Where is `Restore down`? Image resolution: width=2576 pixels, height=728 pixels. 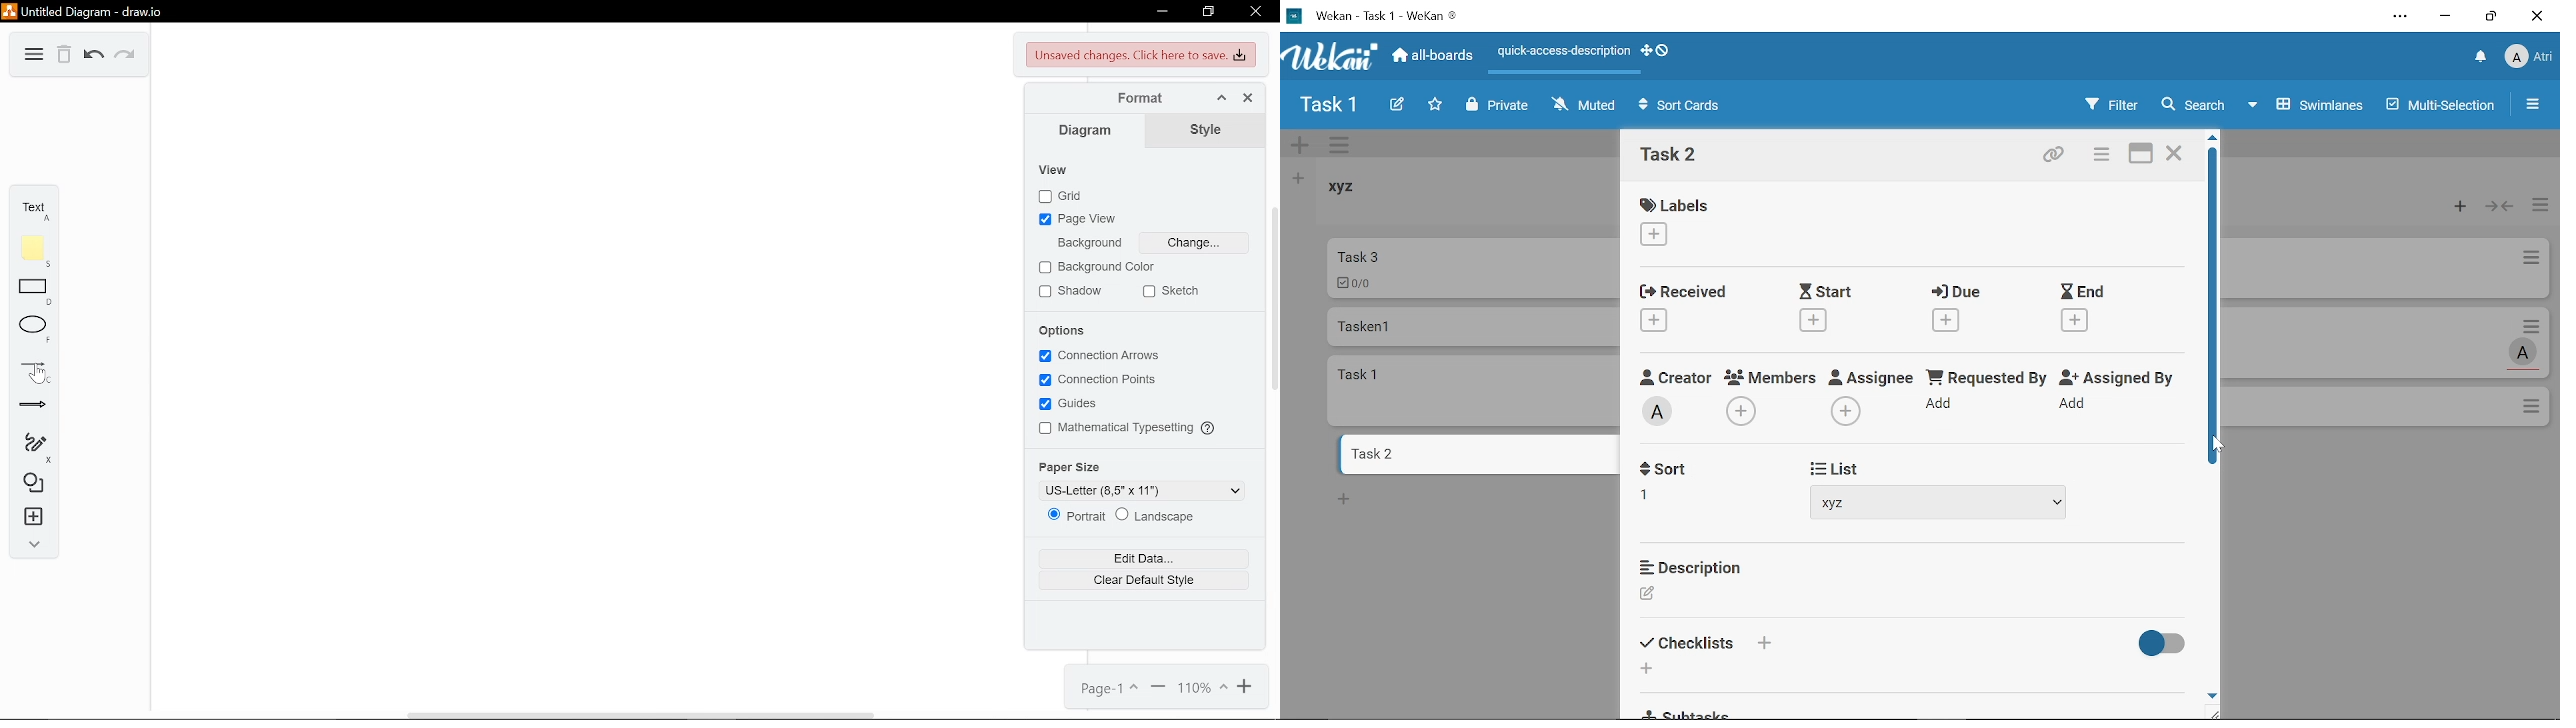
Restore down is located at coordinates (1211, 12).